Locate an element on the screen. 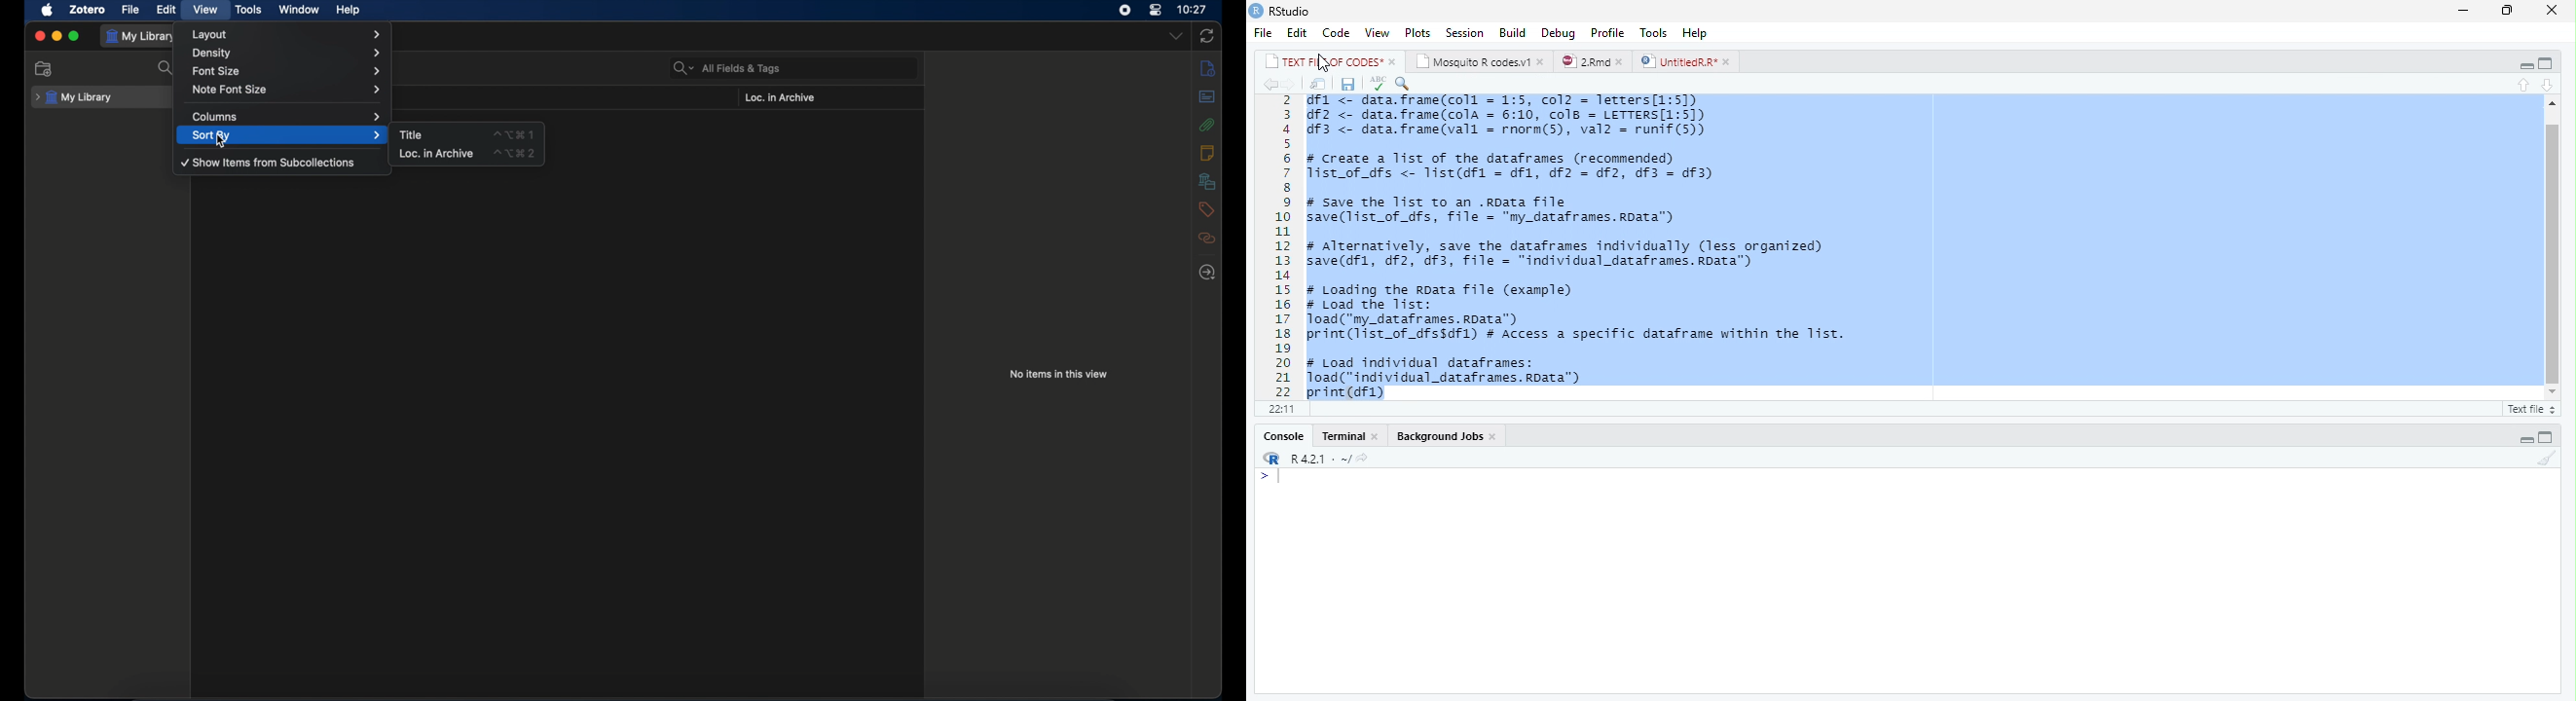 Image resolution: width=2576 pixels, height=728 pixels. Help is located at coordinates (1696, 33).